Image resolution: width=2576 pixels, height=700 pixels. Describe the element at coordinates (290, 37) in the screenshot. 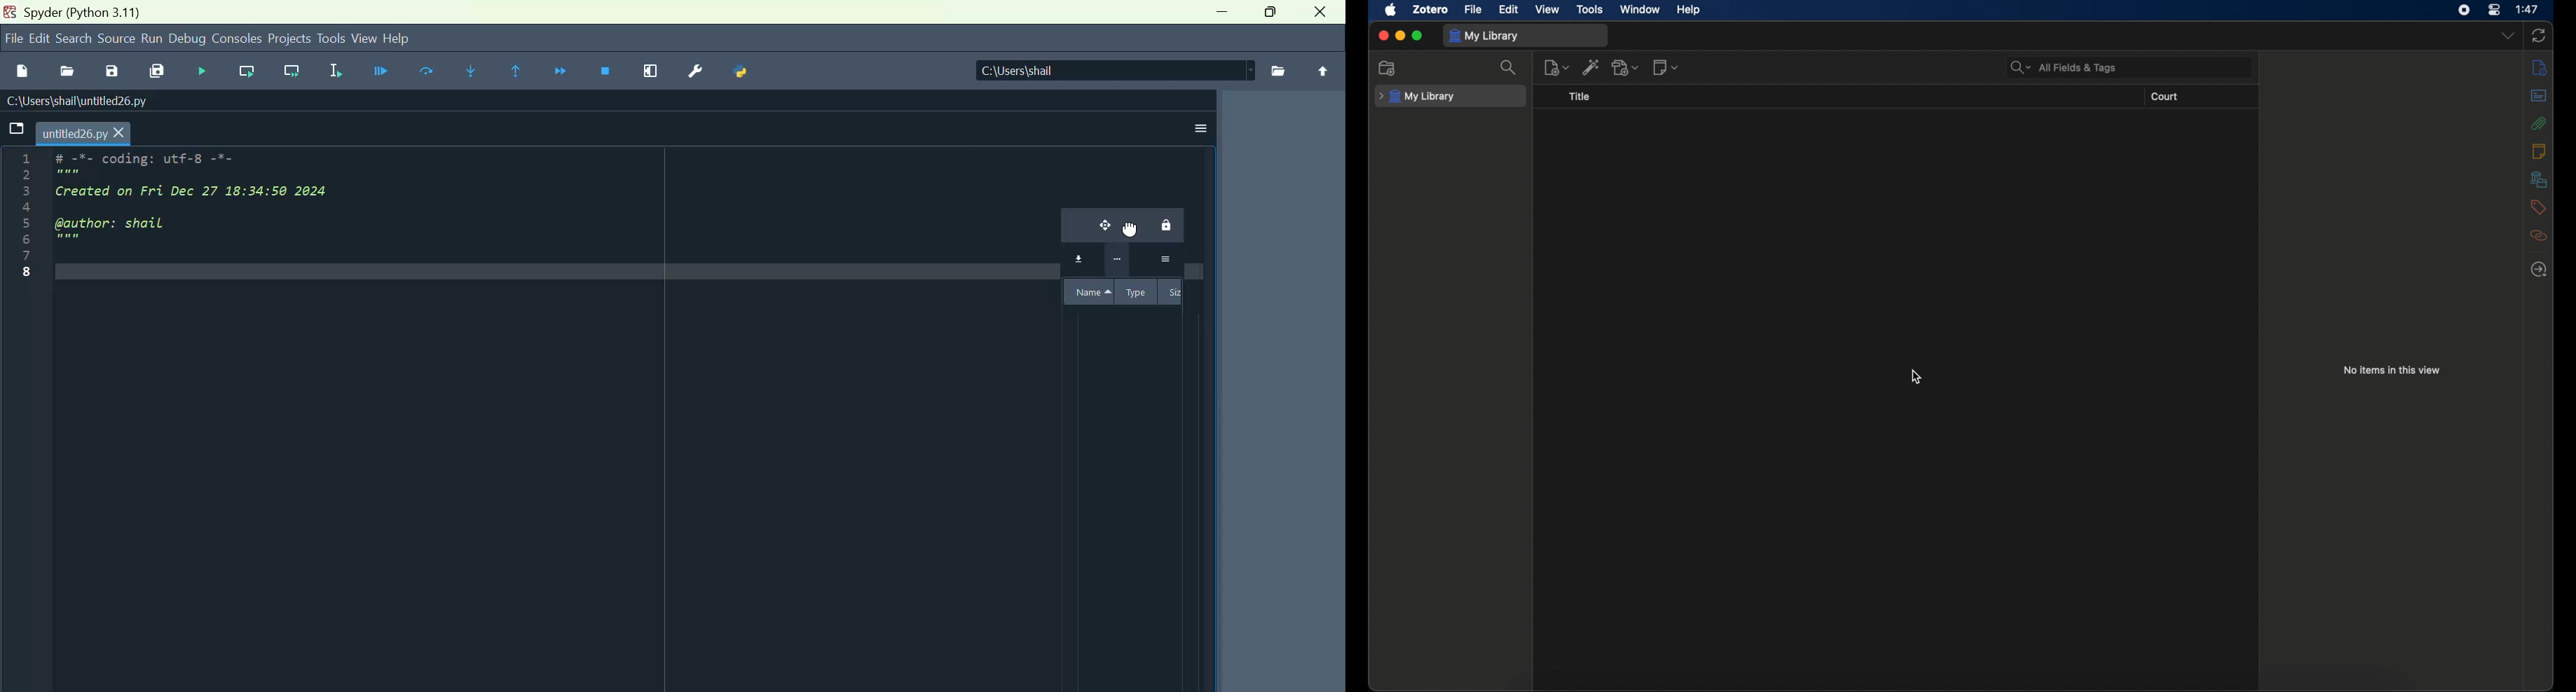

I see `Projects` at that location.